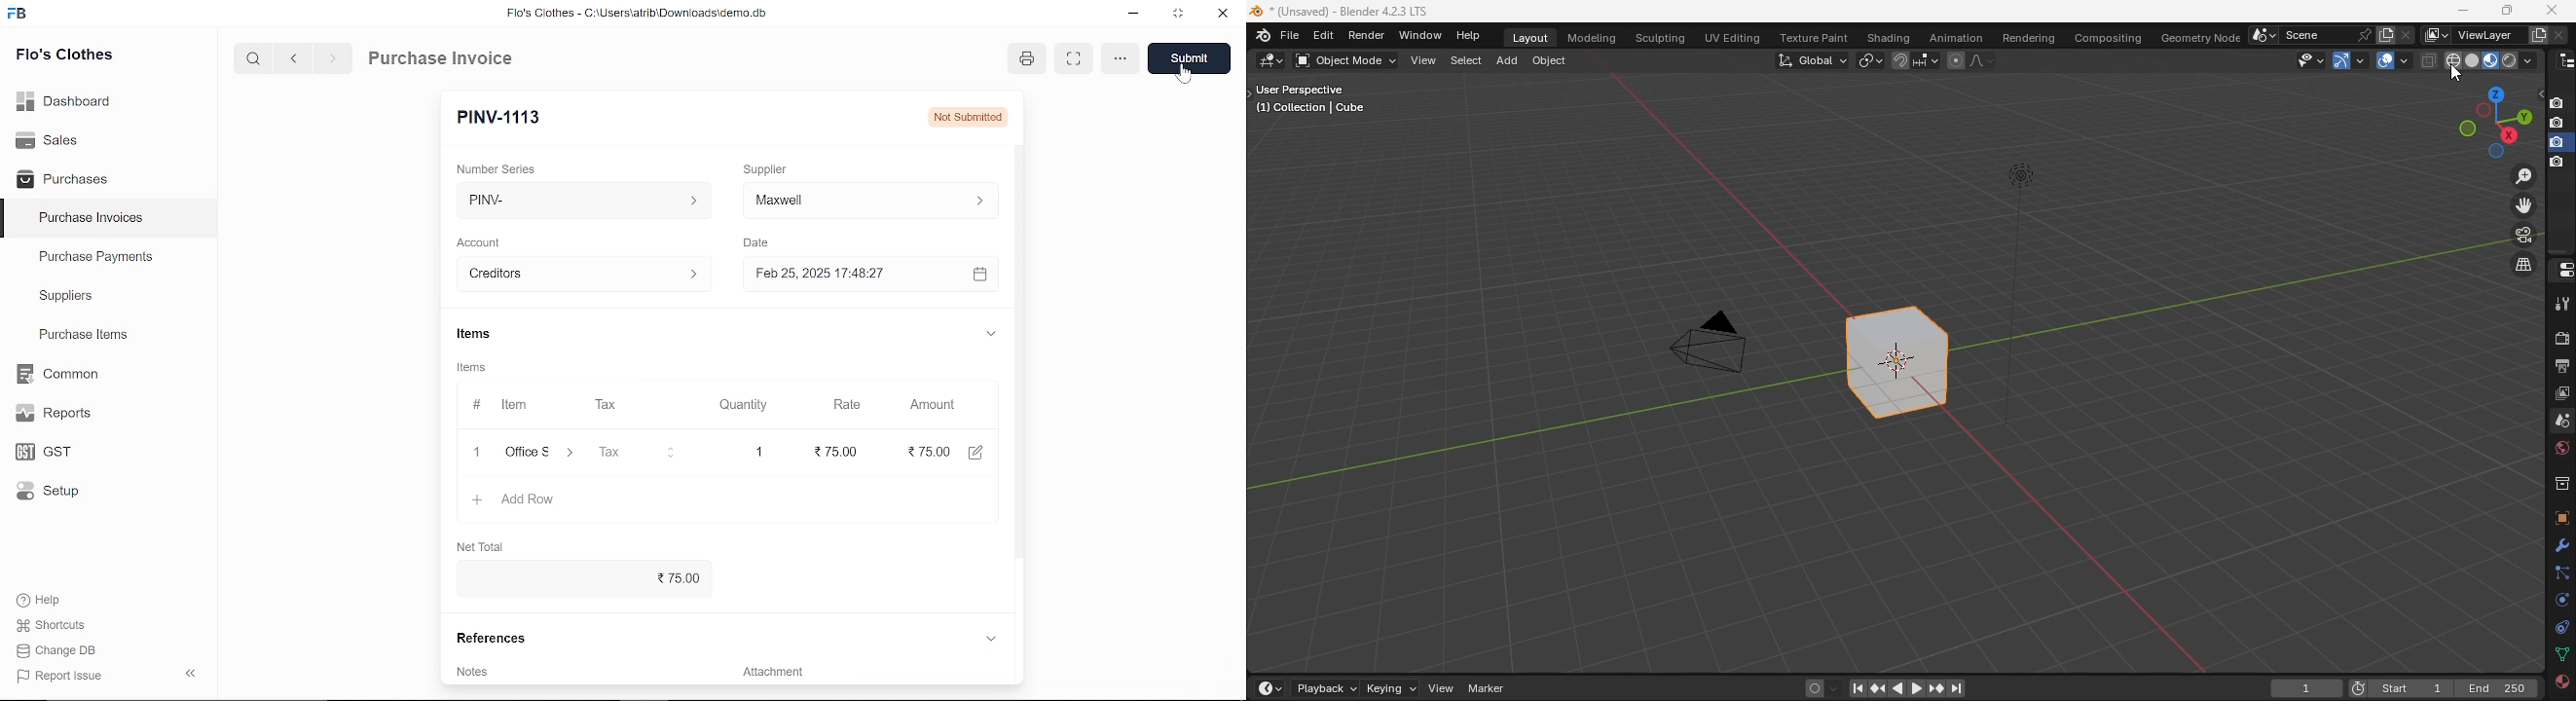 The width and height of the screenshot is (2576, 728). I want to click on previous, so click(295, 60).